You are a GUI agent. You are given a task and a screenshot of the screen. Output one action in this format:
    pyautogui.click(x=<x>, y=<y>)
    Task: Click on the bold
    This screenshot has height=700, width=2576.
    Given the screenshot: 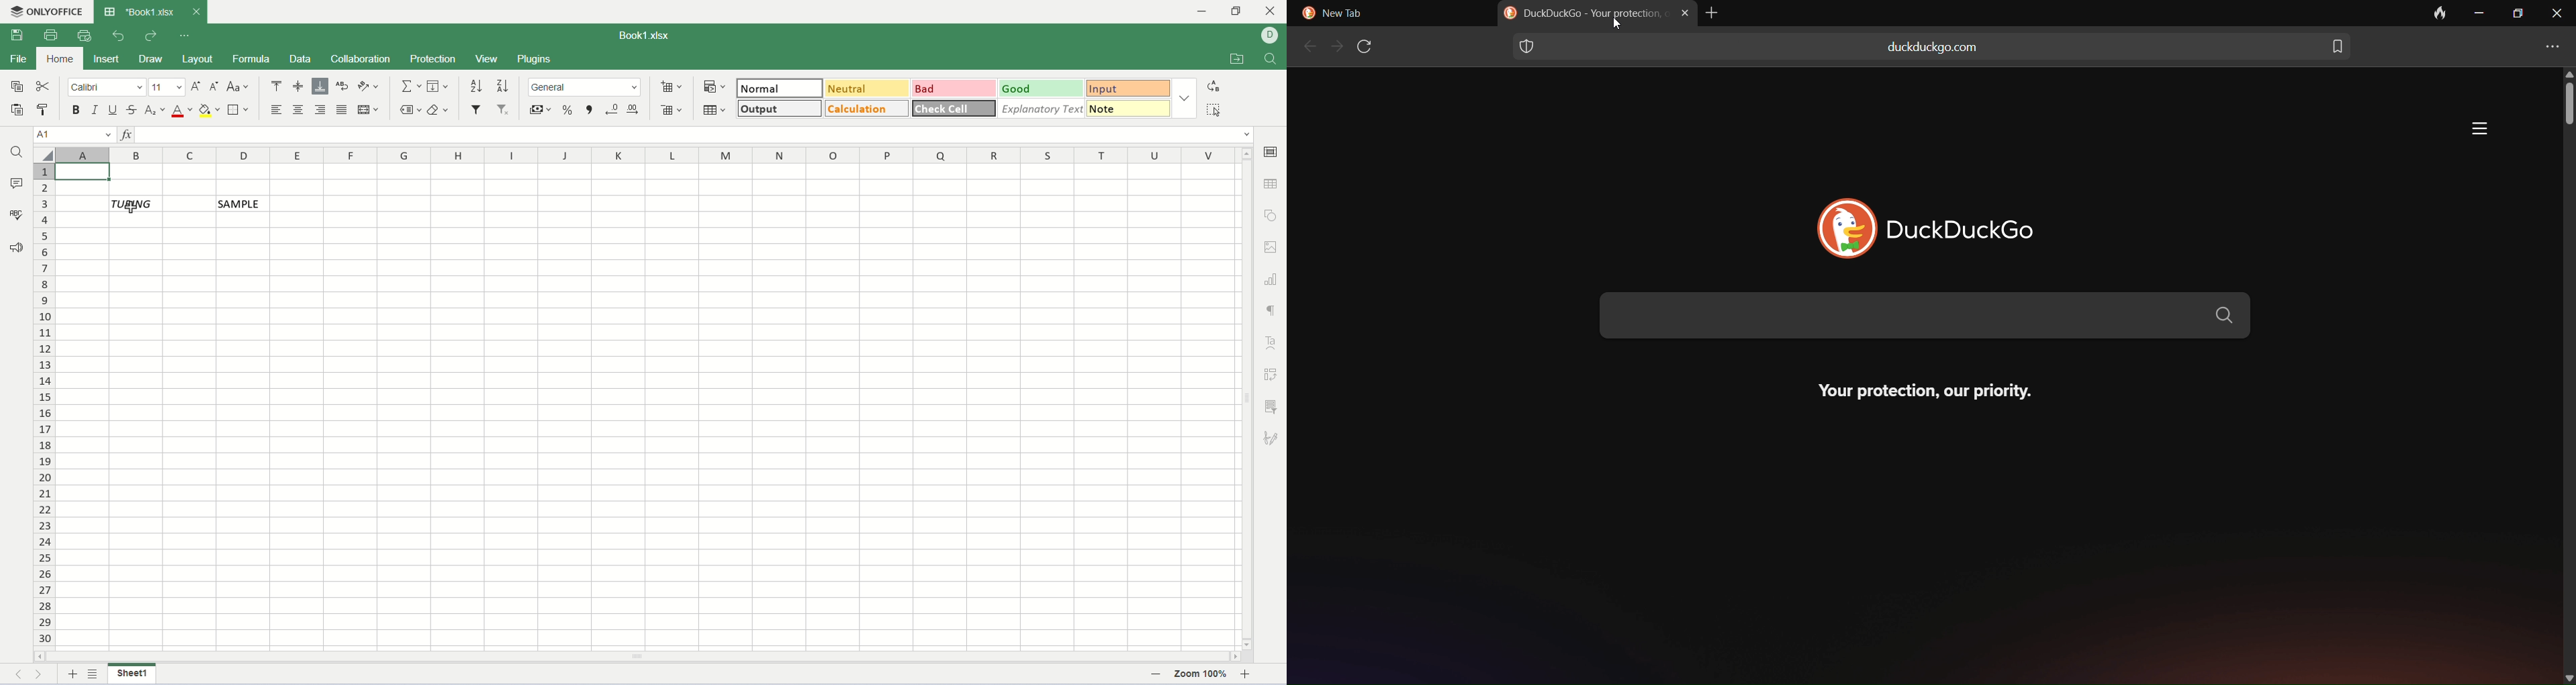 What is the action you would take?
    pyautogui.click(x=76, y=111)
    